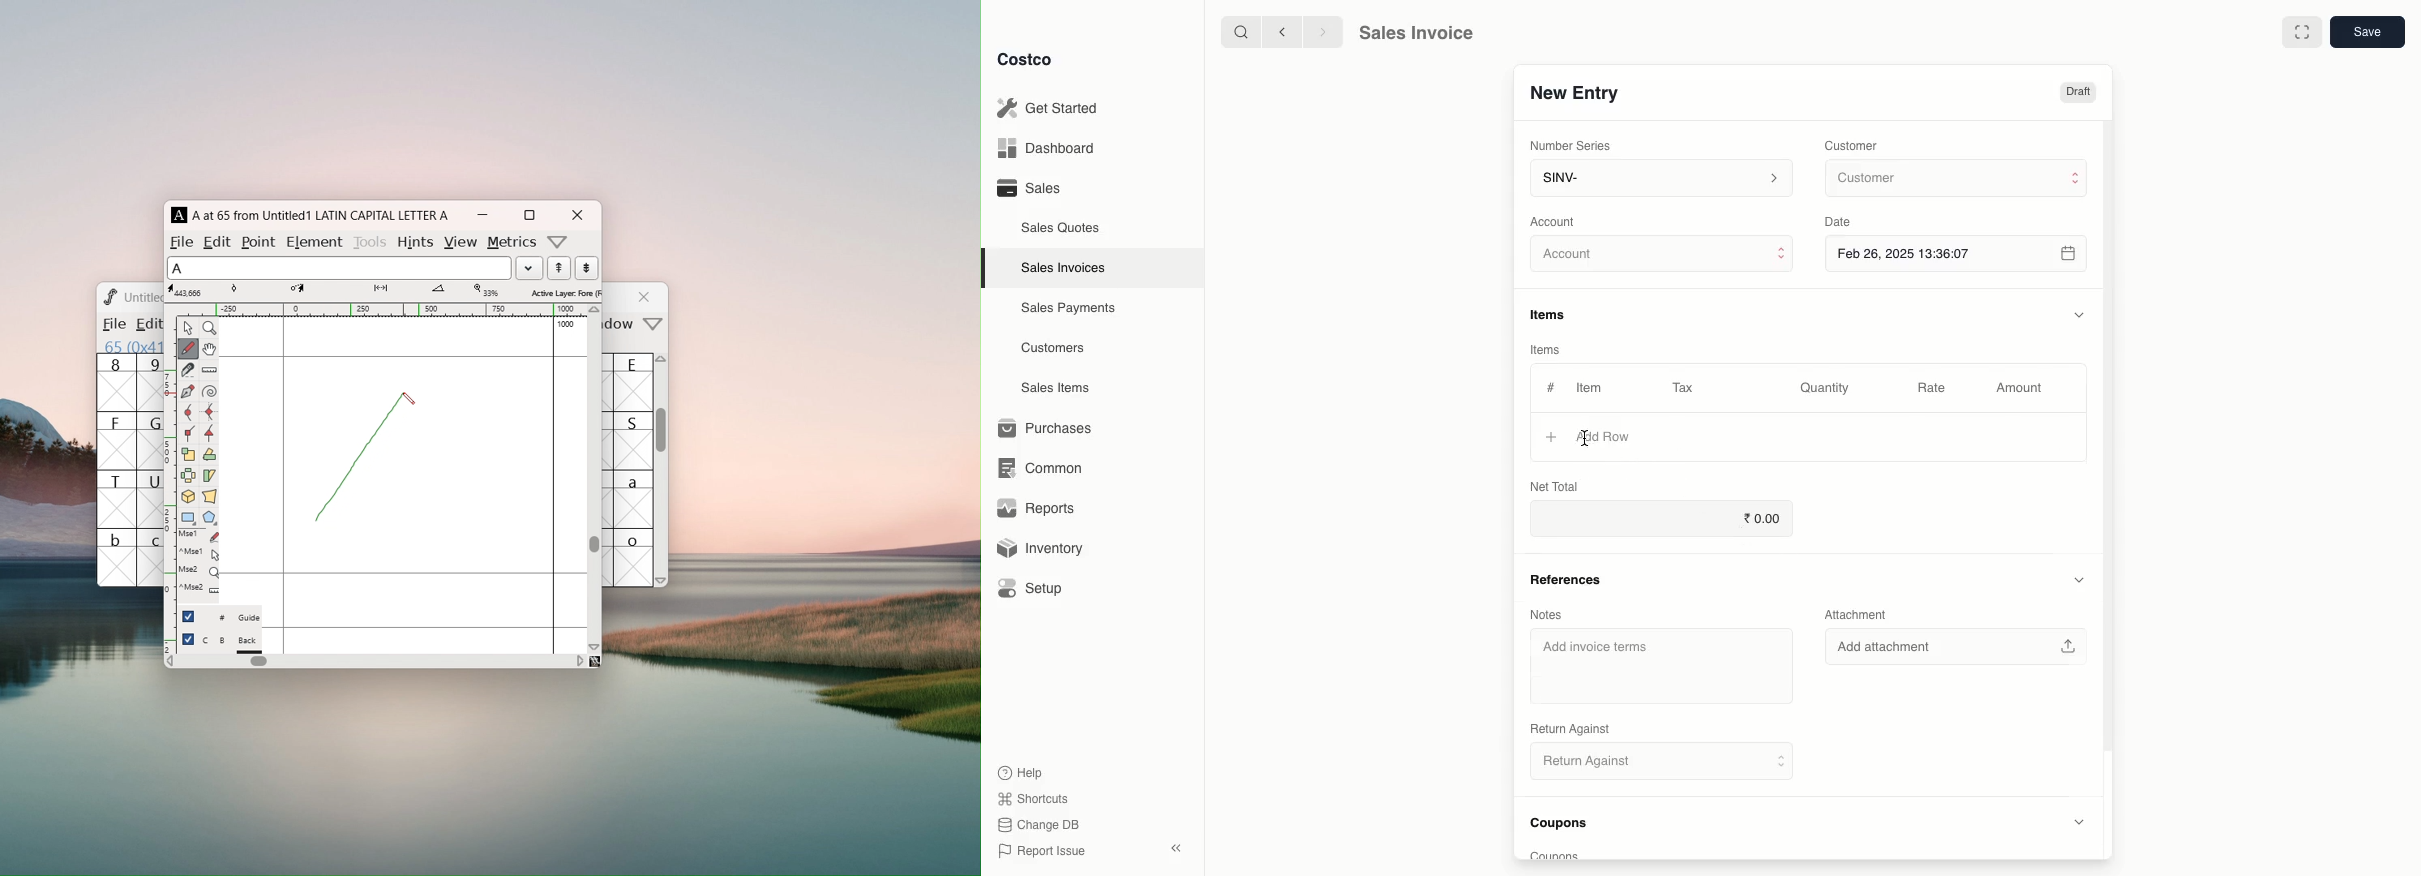  Describe the element at coordinates (1567, 580) in the screenshot. I see `References` at that location.